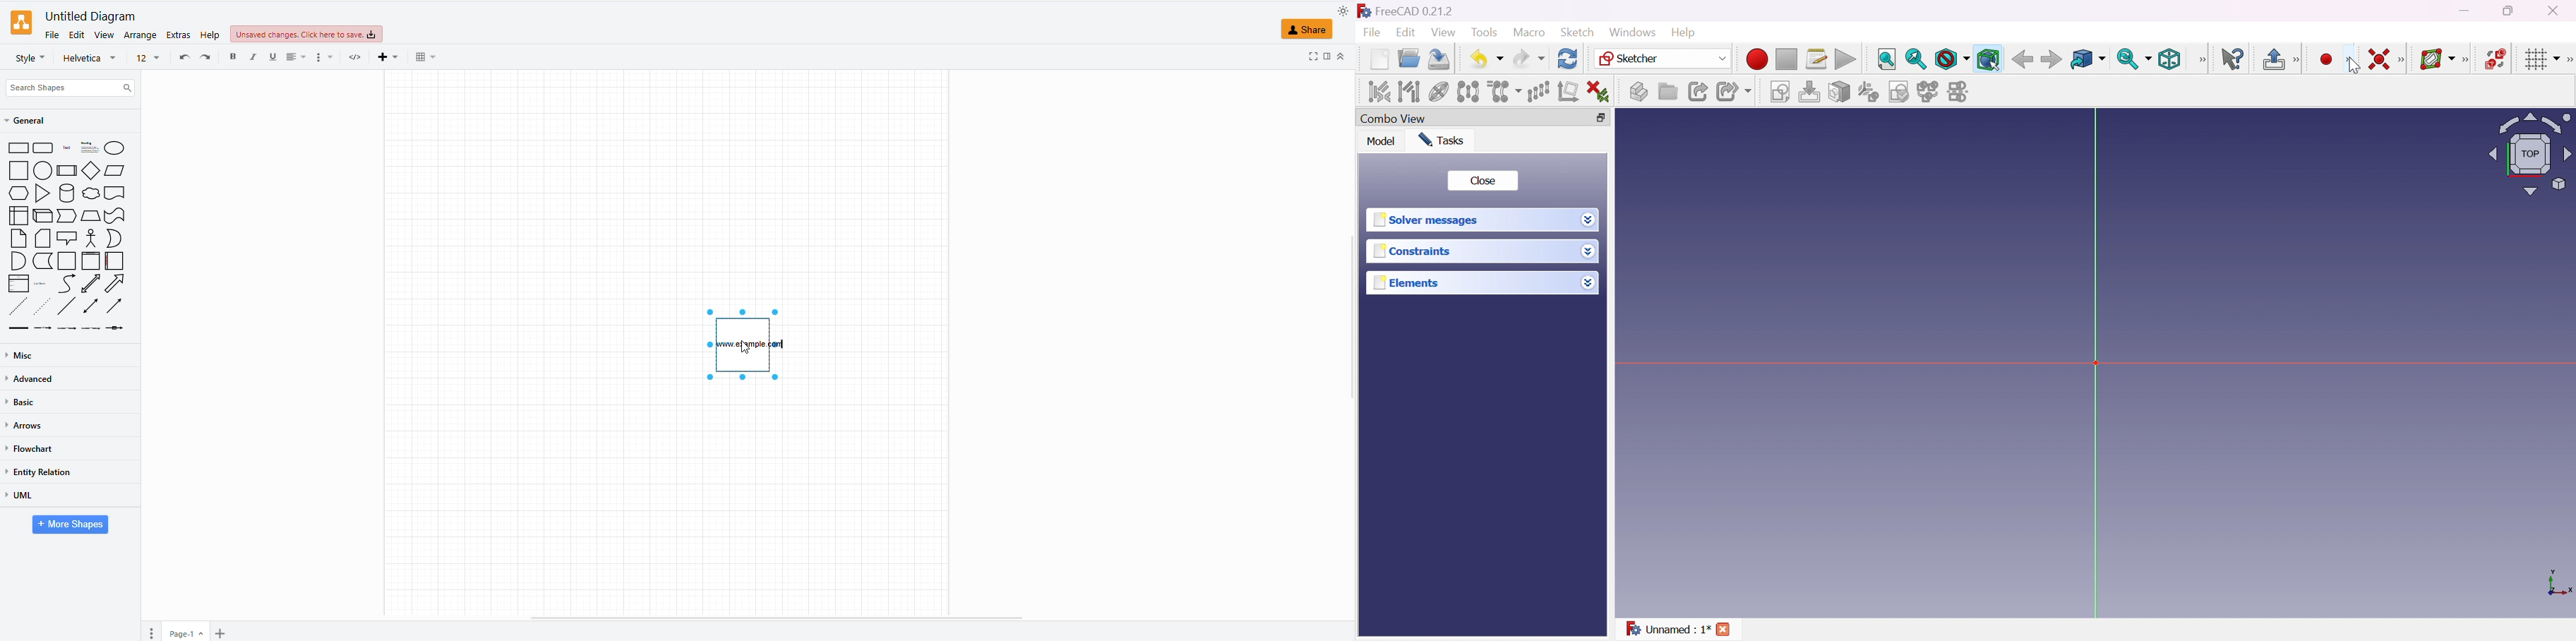 Image resolution: width=2576 pixels, height=644 pixels. What do you see at coordinates (23, 355) in the screenshot?
I see `misc` at bounding box center [23, 355].